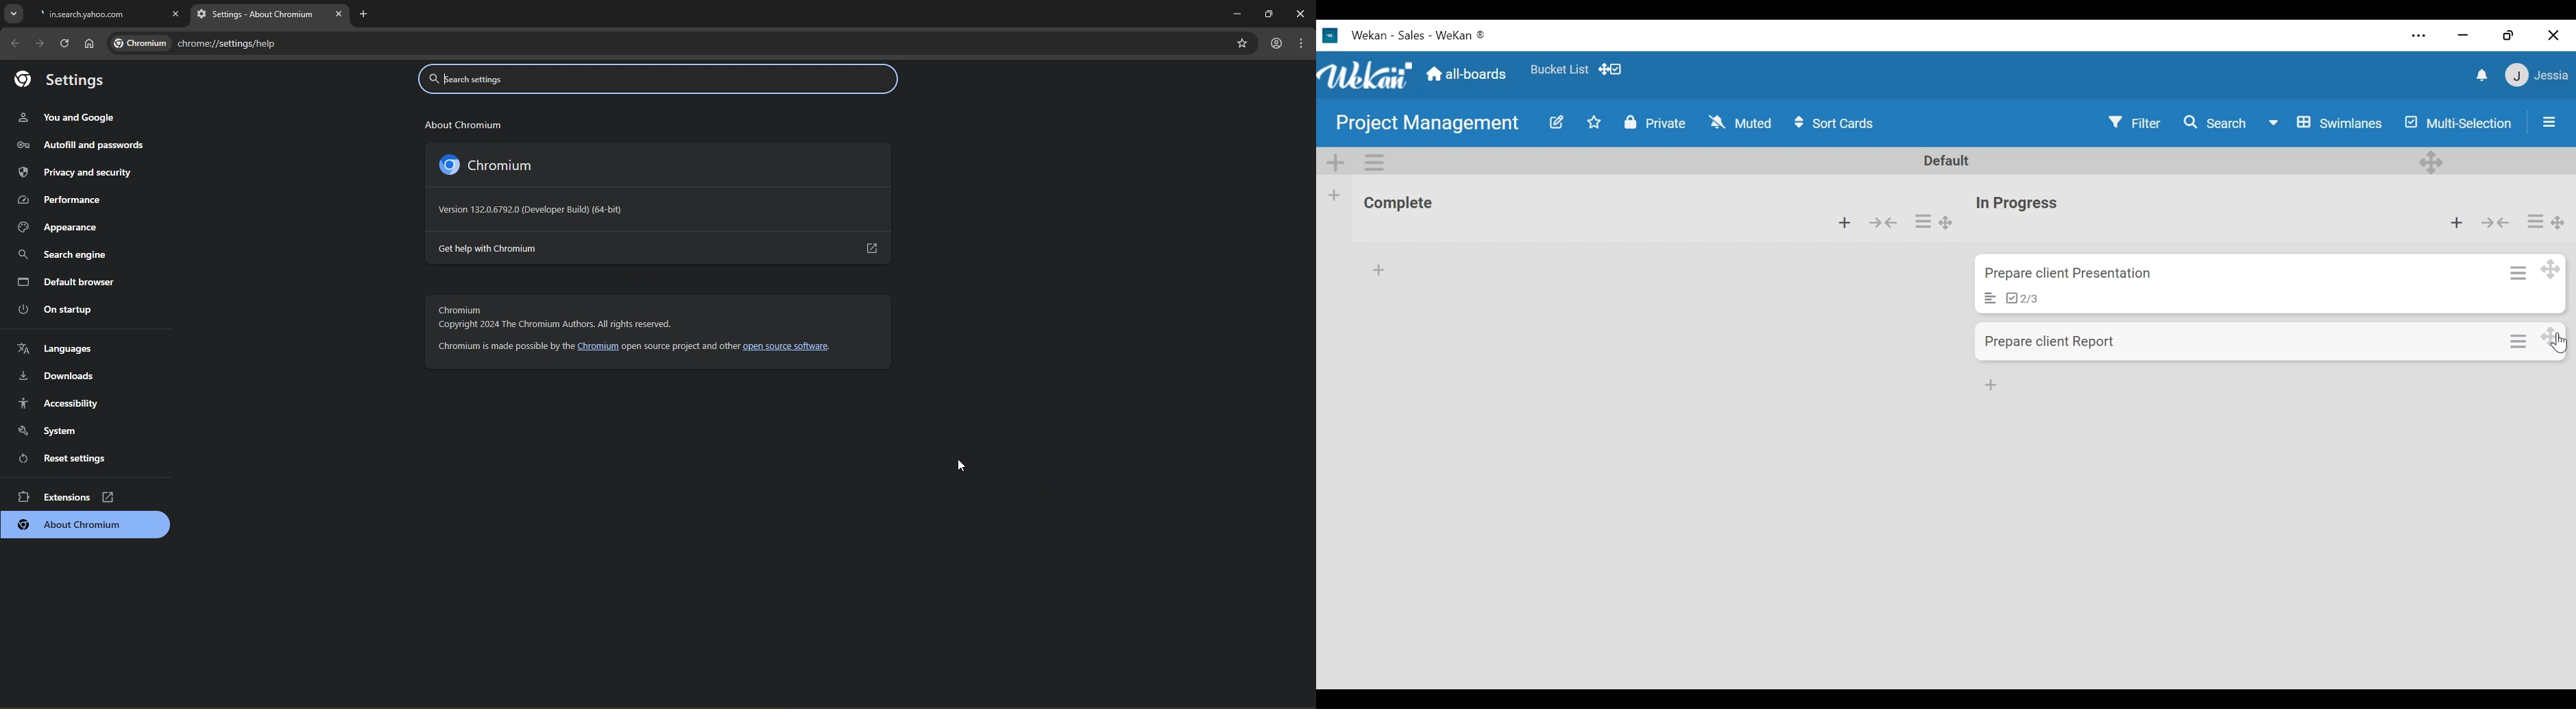 This screenshot has width=2576, height=728. What do you see at coordinates (71, 376) in the screenshot?
I see `Downloads` at bounding box center [71, 376].